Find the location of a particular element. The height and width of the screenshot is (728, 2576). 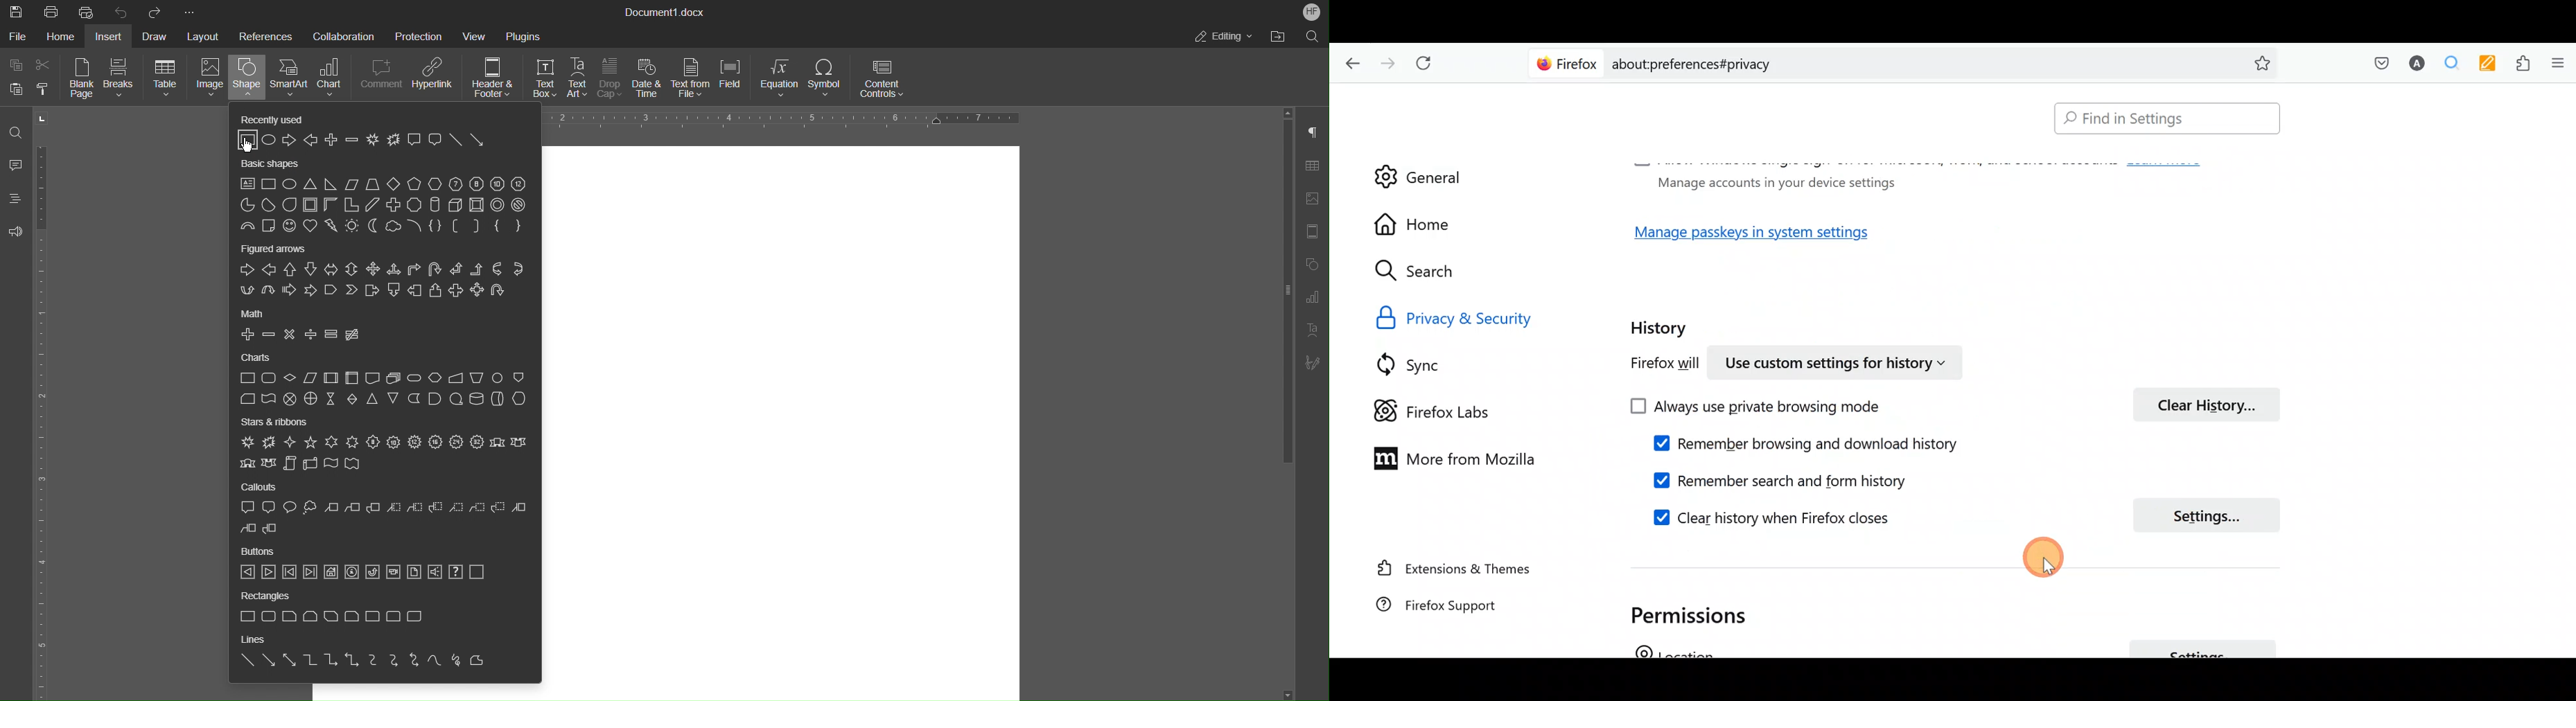

Breaks is located at coordinates (121, 80).